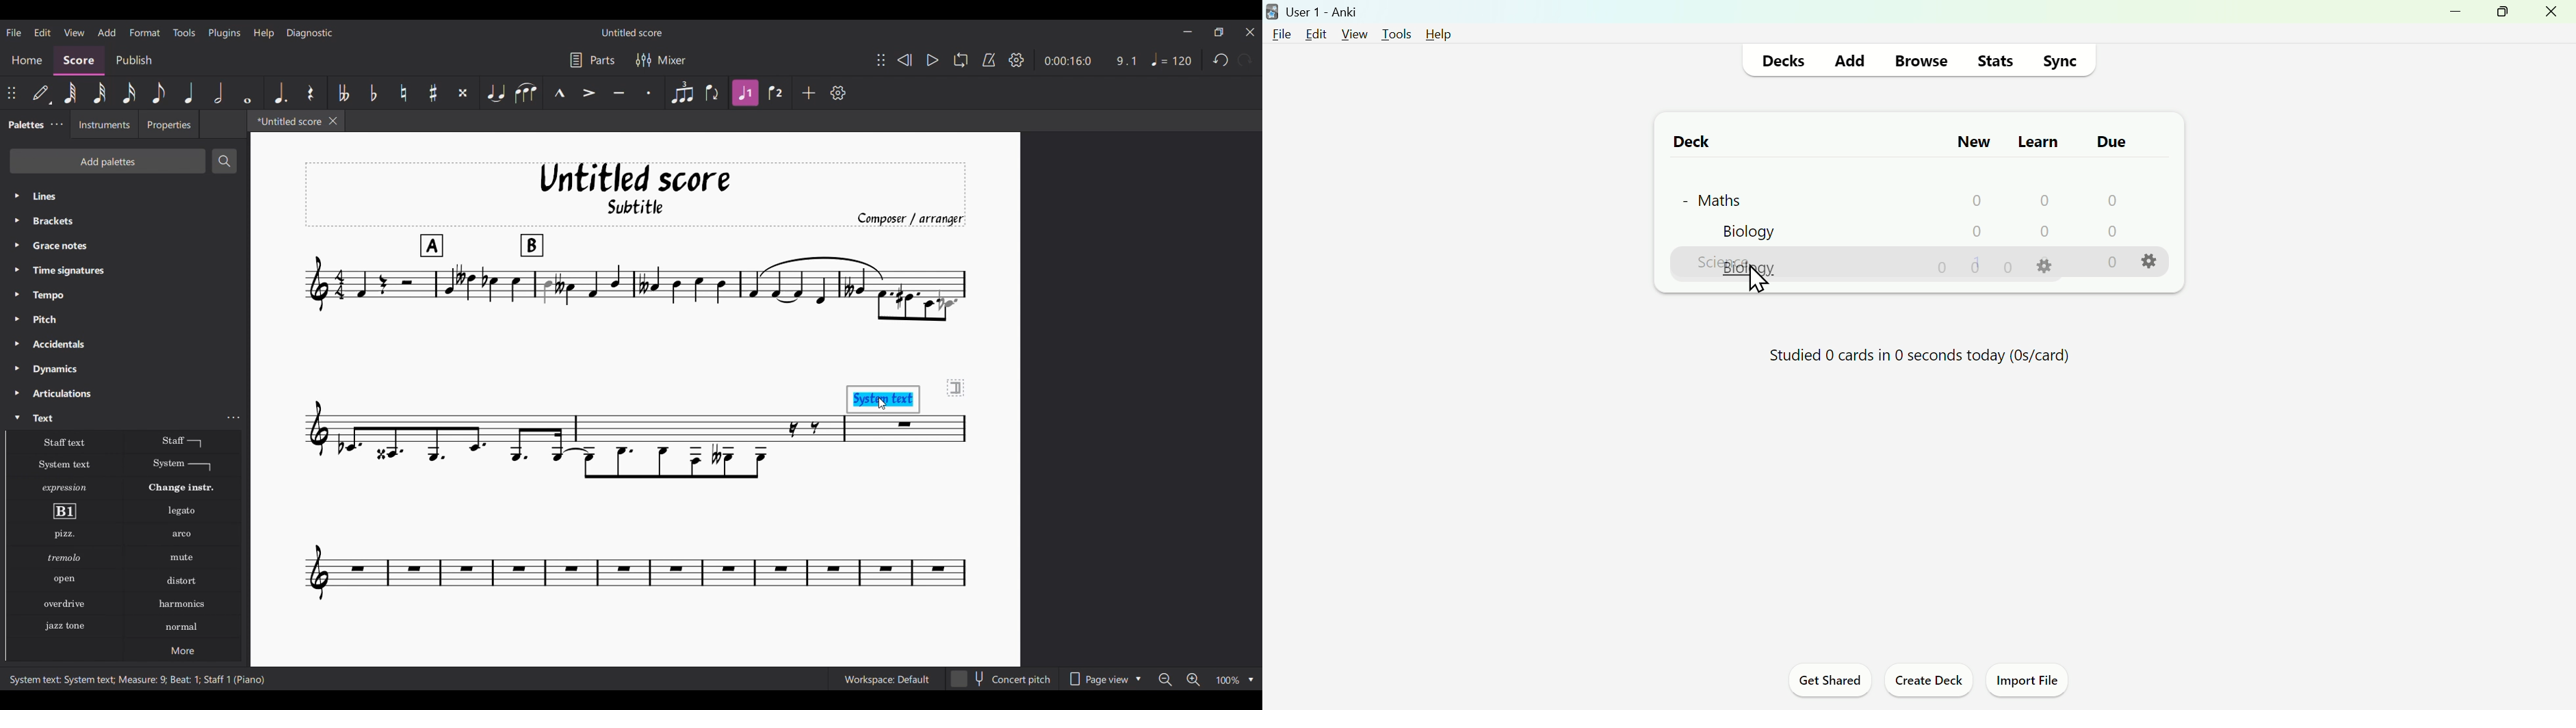 The image size is (2576, 728). What do you see at coordinates (1752, 267) in the screenshot?
I see `Biology` at bounding box center [1752, 267].